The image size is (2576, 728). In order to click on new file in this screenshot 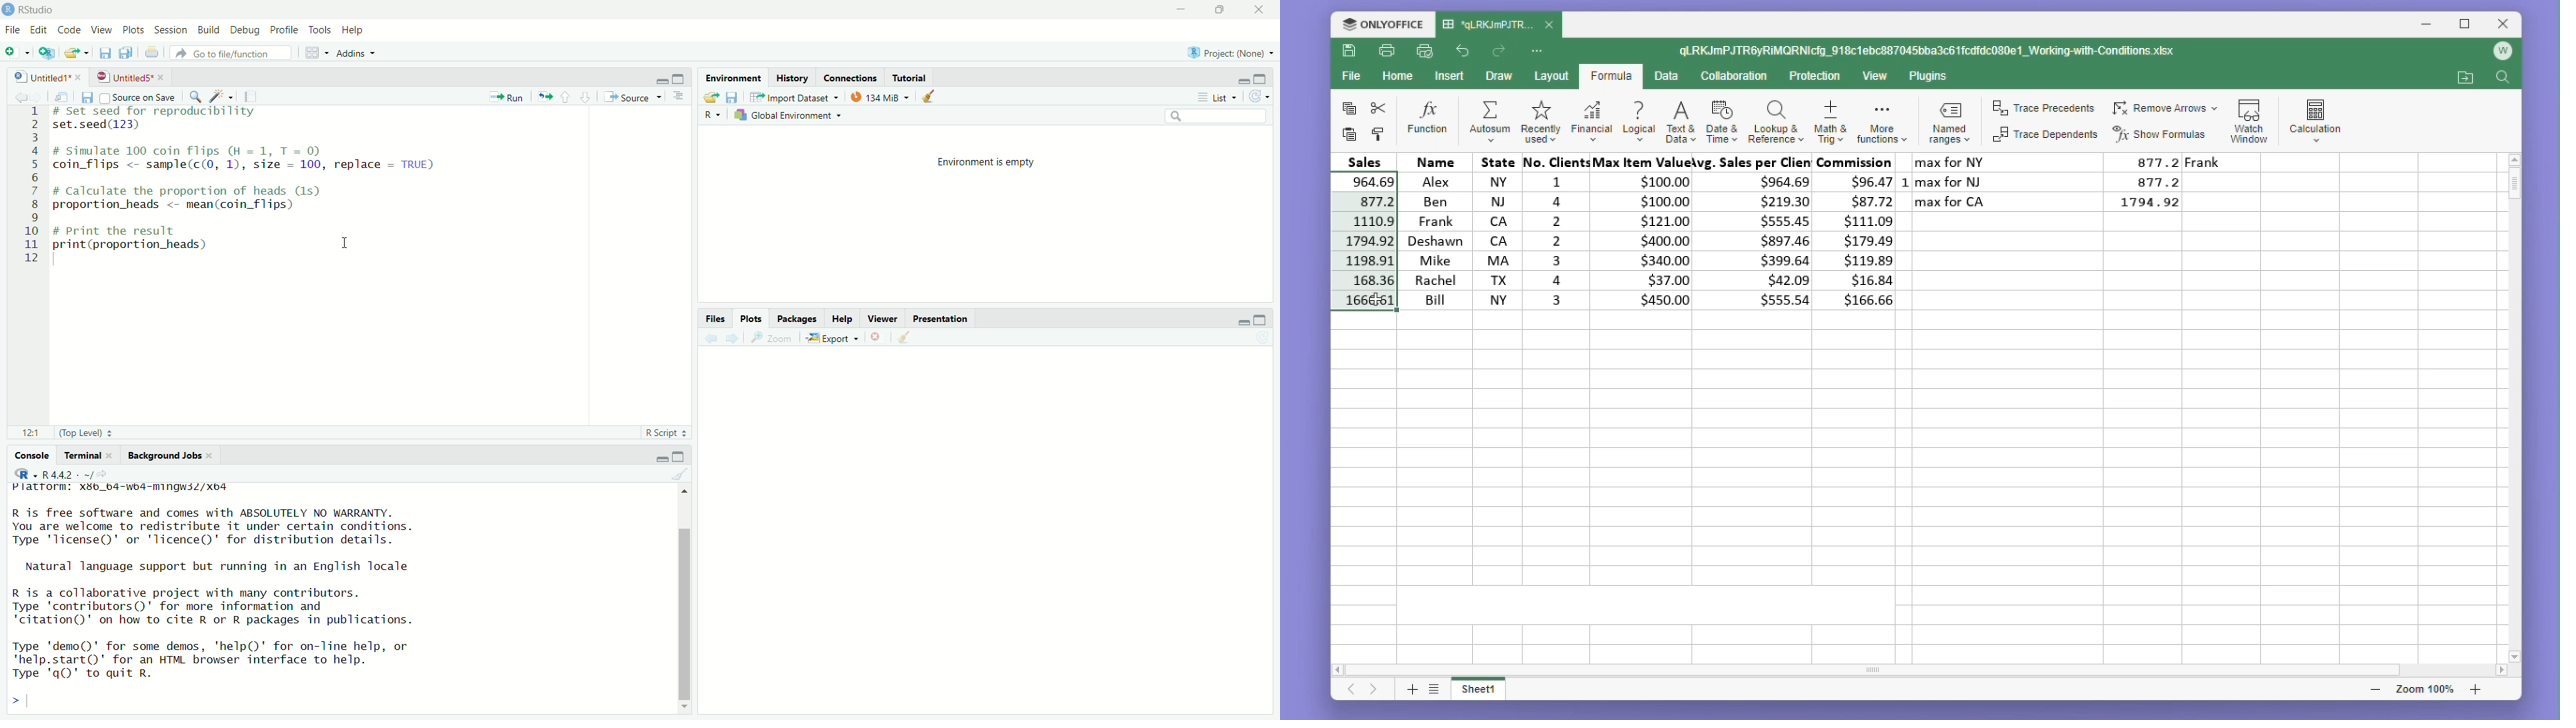, I will do `click(16, 52)`.